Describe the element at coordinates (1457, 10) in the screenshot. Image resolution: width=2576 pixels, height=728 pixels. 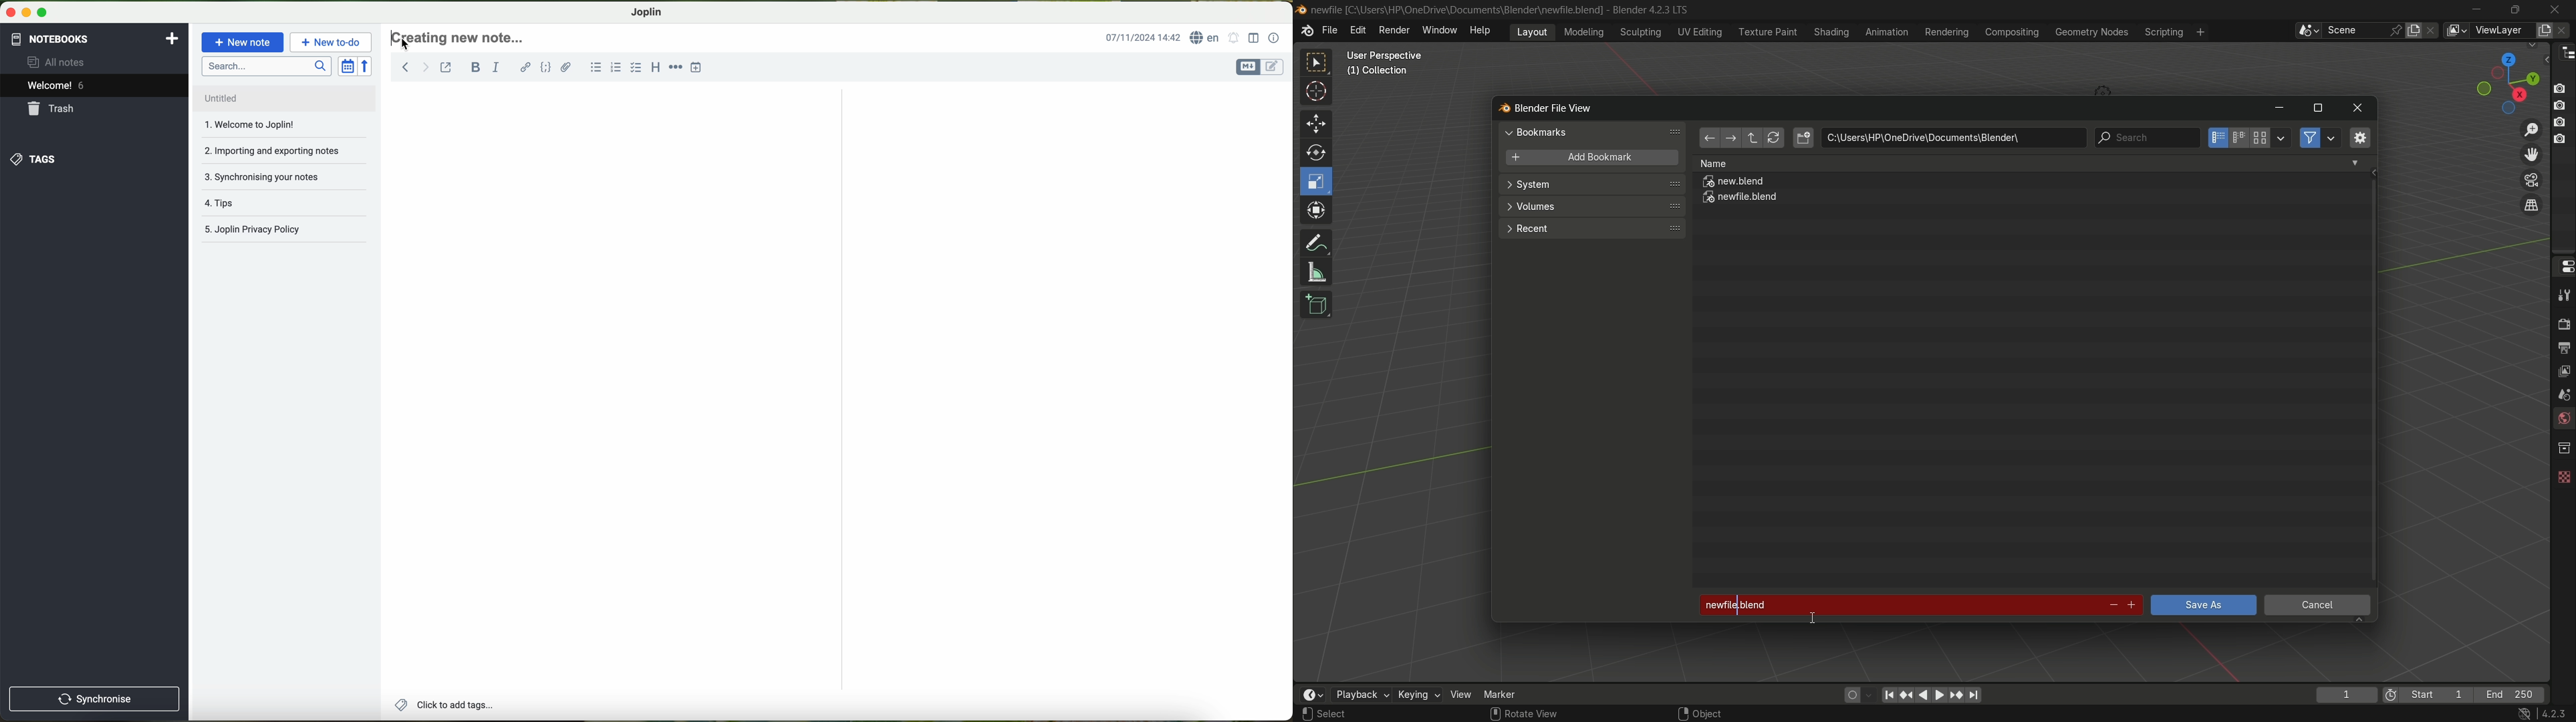
I see `C:\User:\\HP\Onedrive\Documents\Blender` at that location.